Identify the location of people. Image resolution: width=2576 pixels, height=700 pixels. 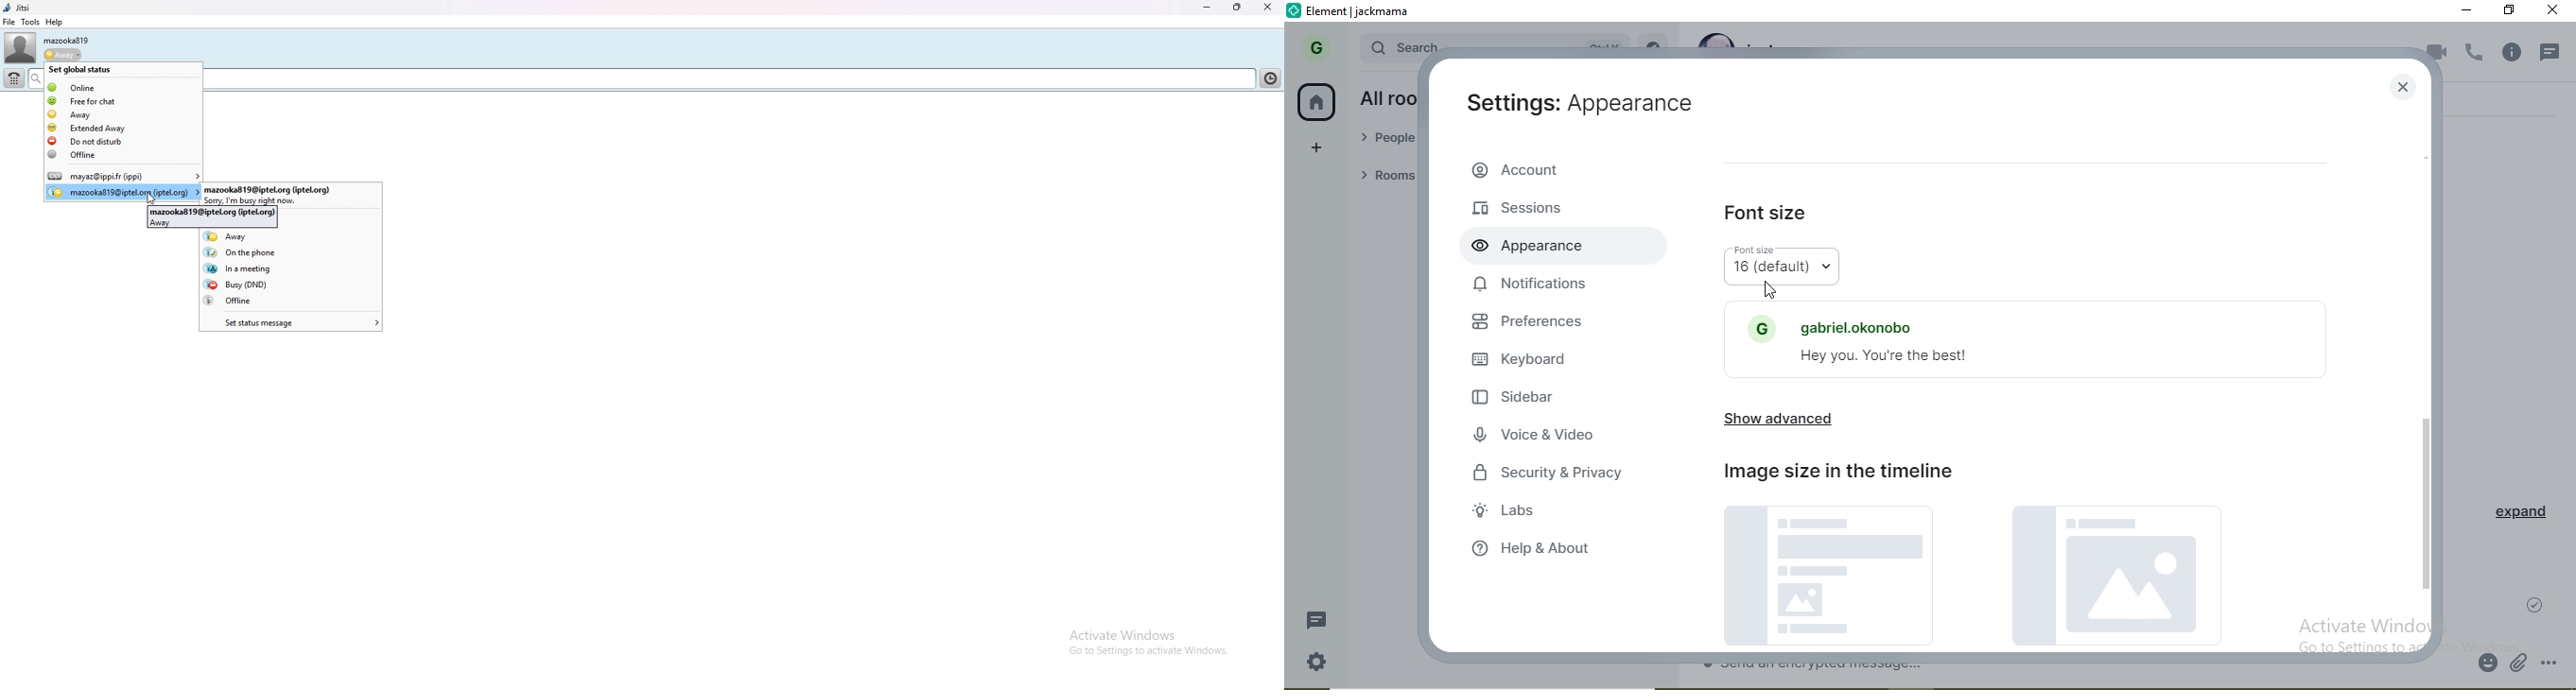
(1387, 140).